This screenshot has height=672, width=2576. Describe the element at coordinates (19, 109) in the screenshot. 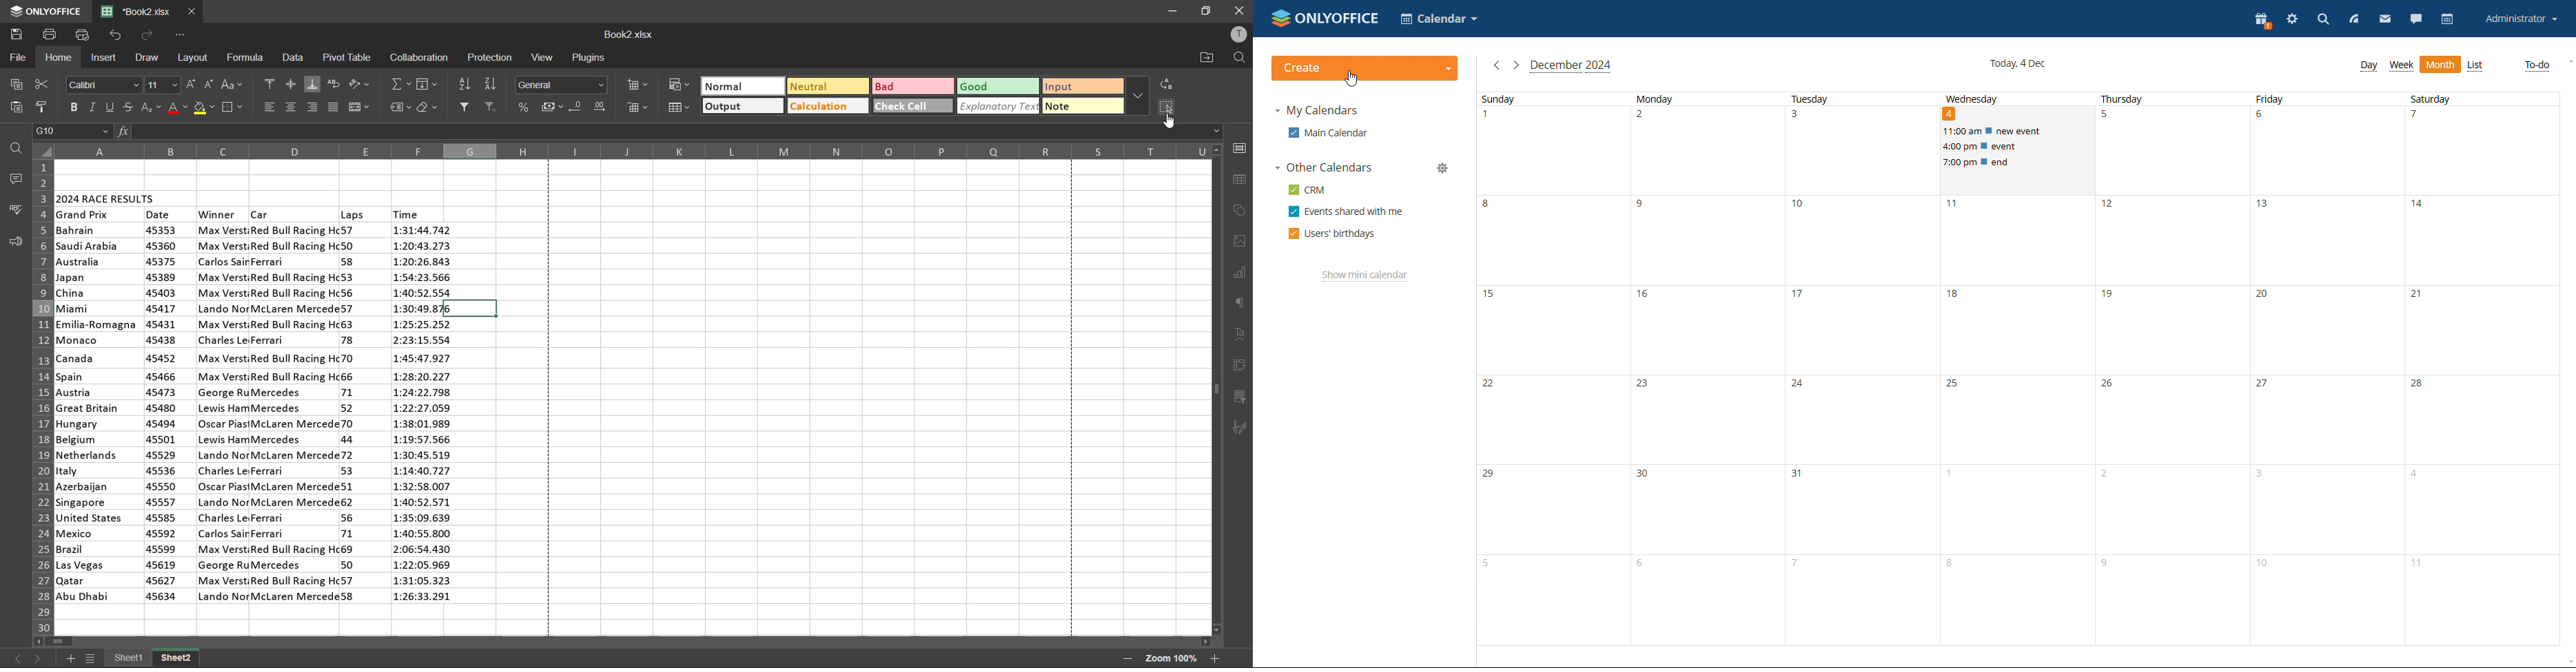

I see `paste` at that location.